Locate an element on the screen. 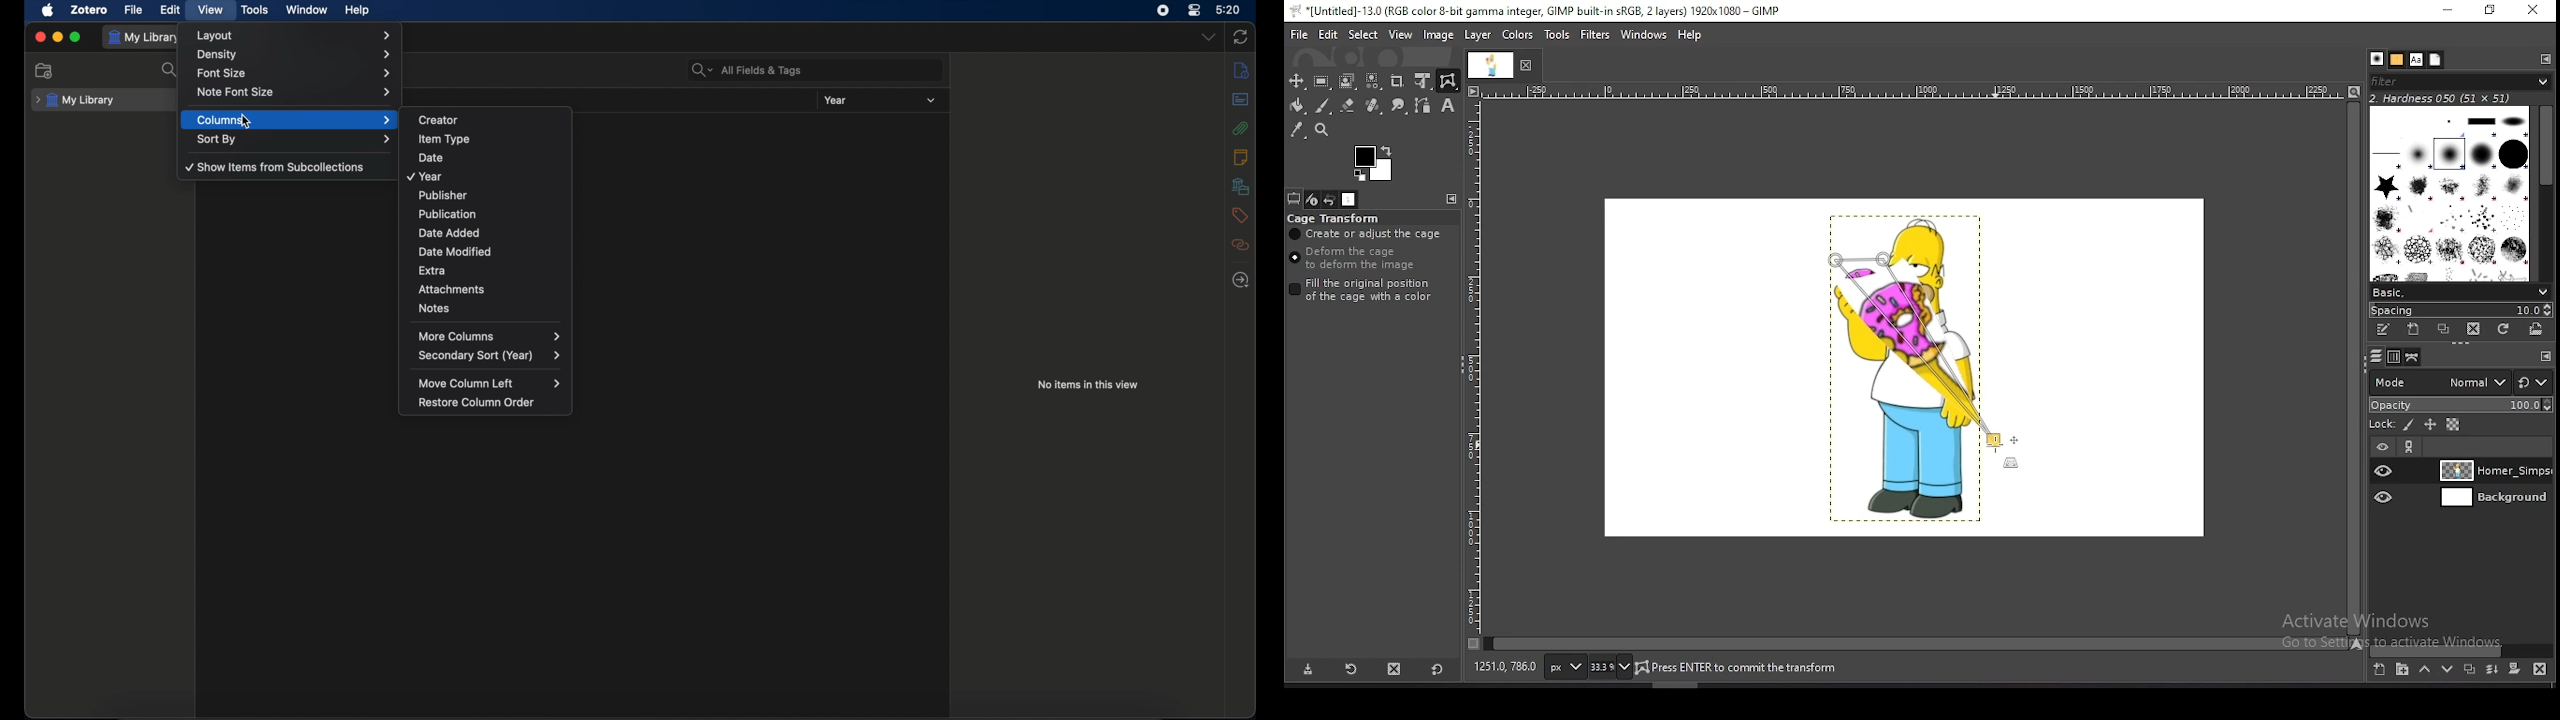  merge layers is located at coordinates (2492, 672).